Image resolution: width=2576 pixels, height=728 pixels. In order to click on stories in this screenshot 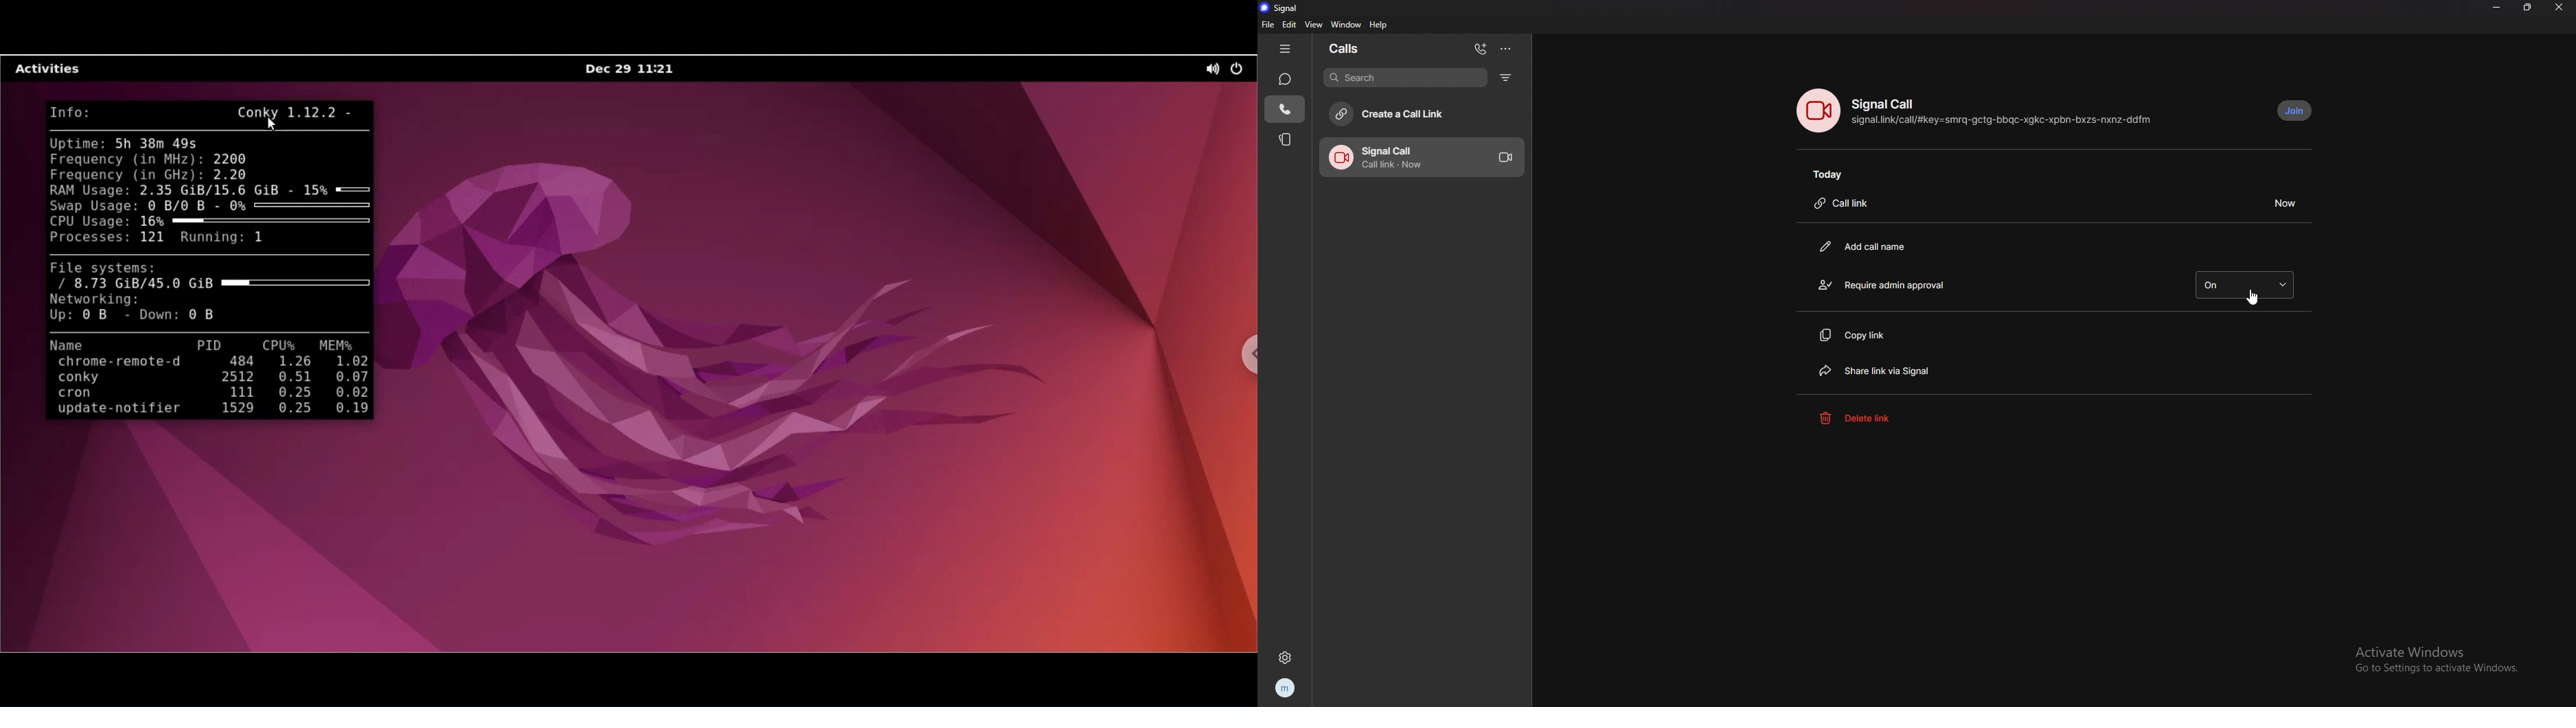, I will do `click(1286, 138)`.